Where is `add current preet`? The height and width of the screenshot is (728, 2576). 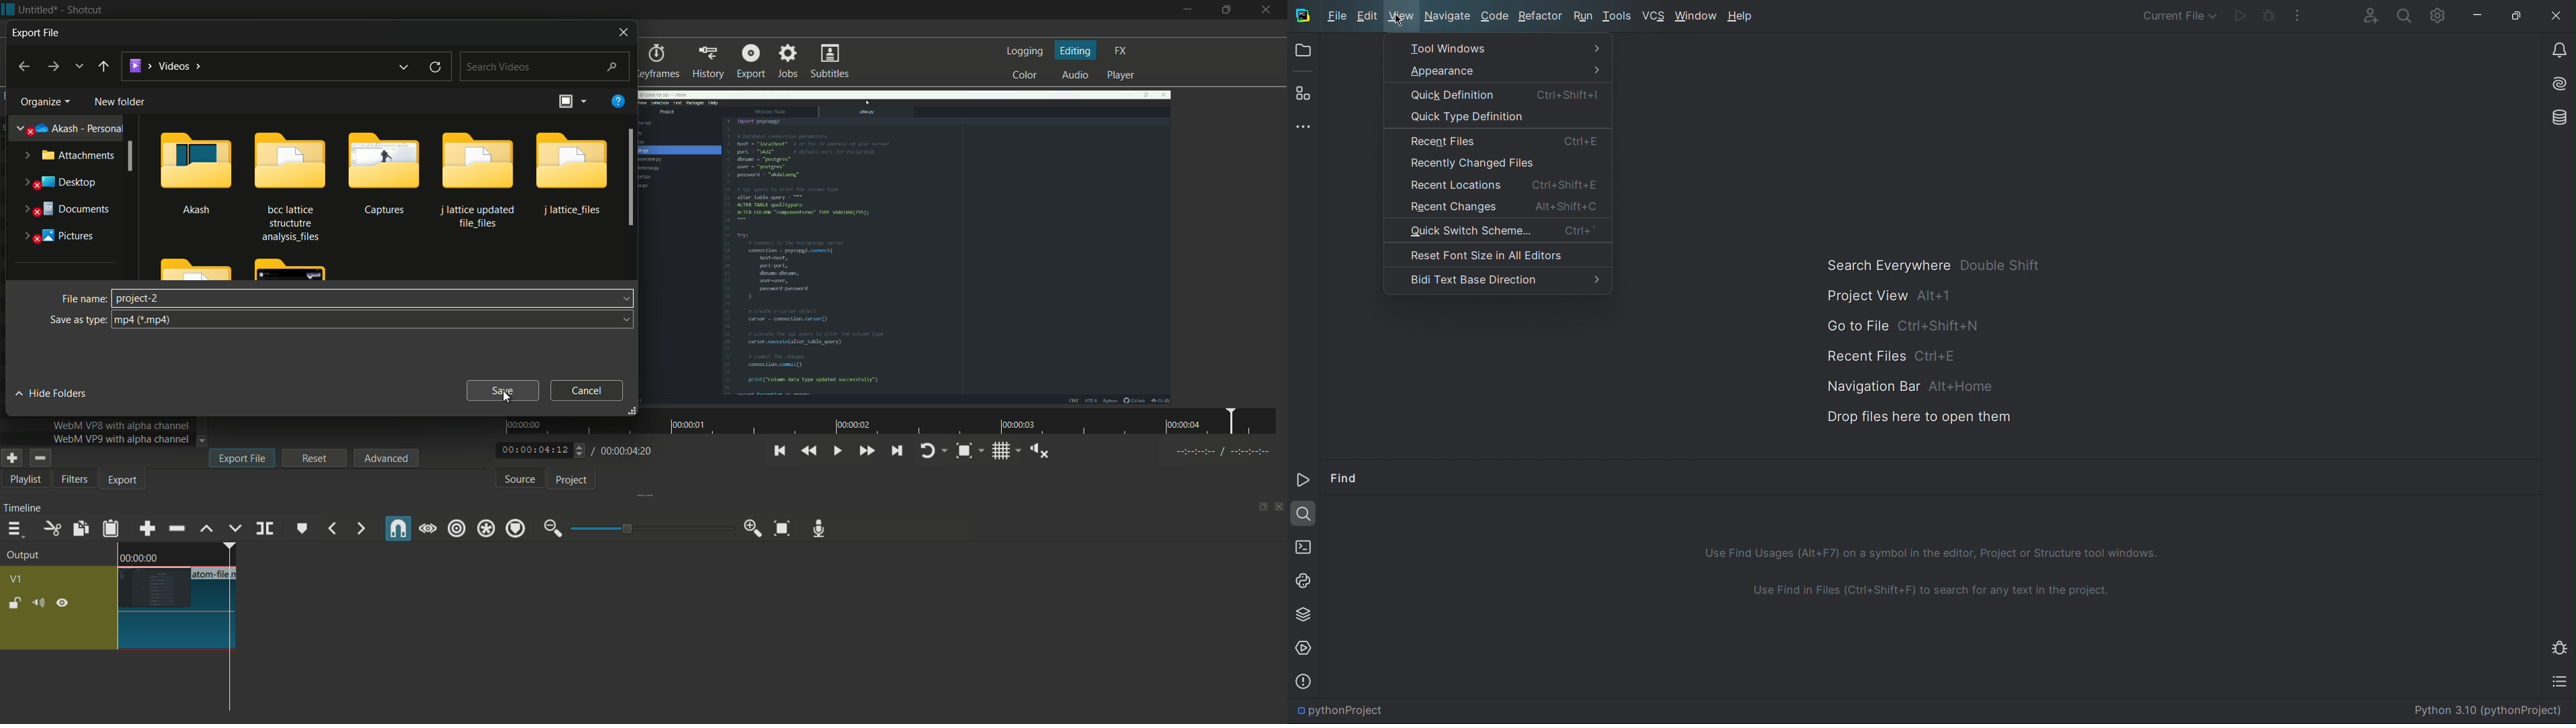 add current preet is located at coordinates (11, 458).